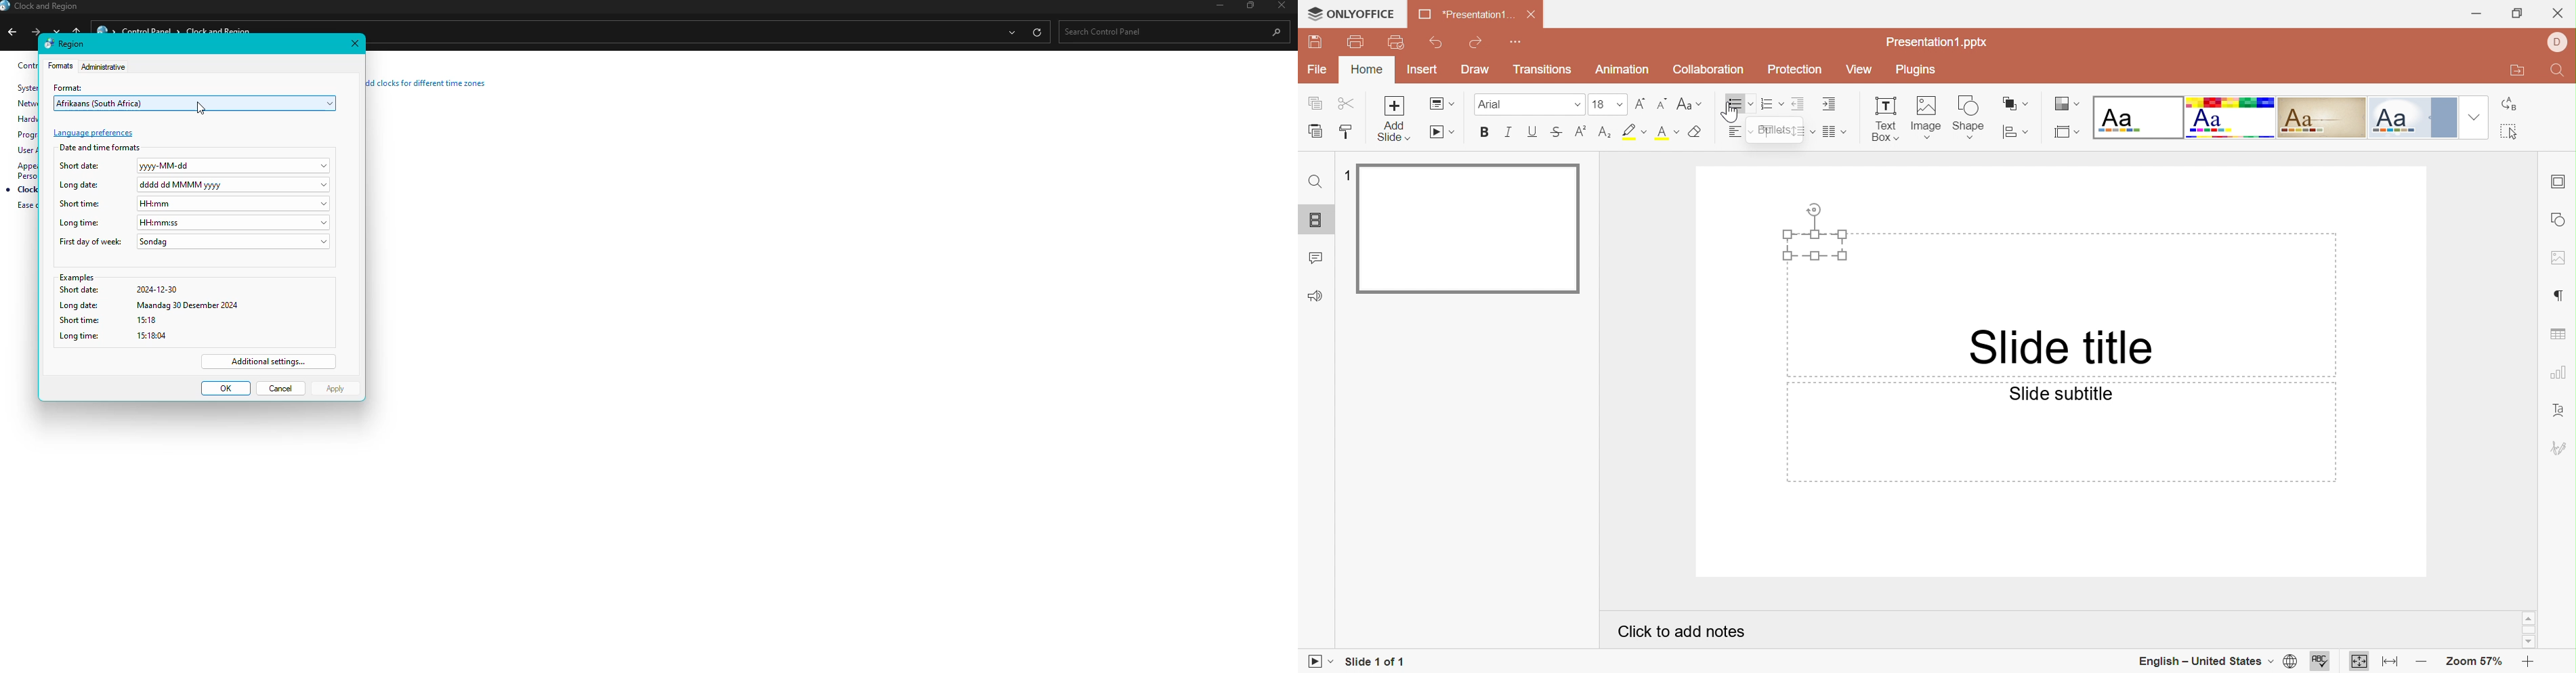 The width and height of the screenshot is (2576, 700). I want to click on chart settings, so click(2558, 376).